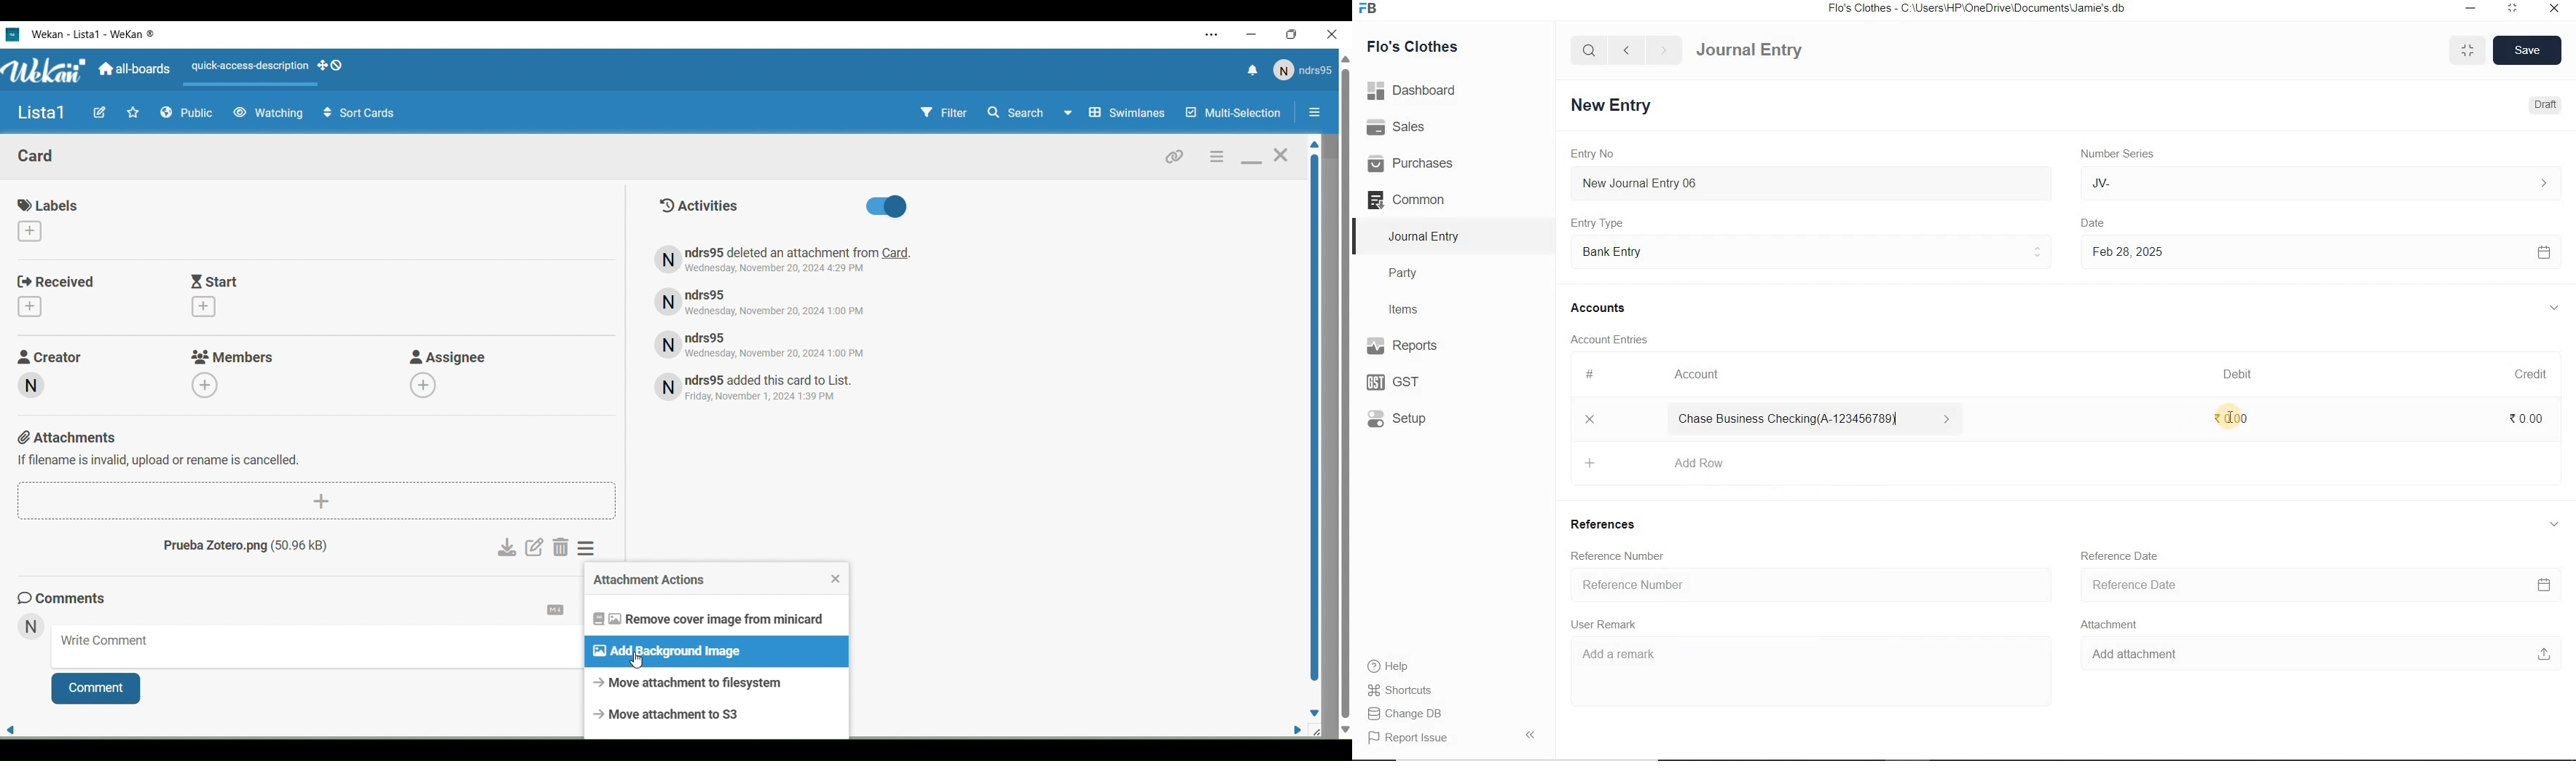 The height and width of the screenshot is (784, 2576). I want to click on minimize, so click(2469, 7).